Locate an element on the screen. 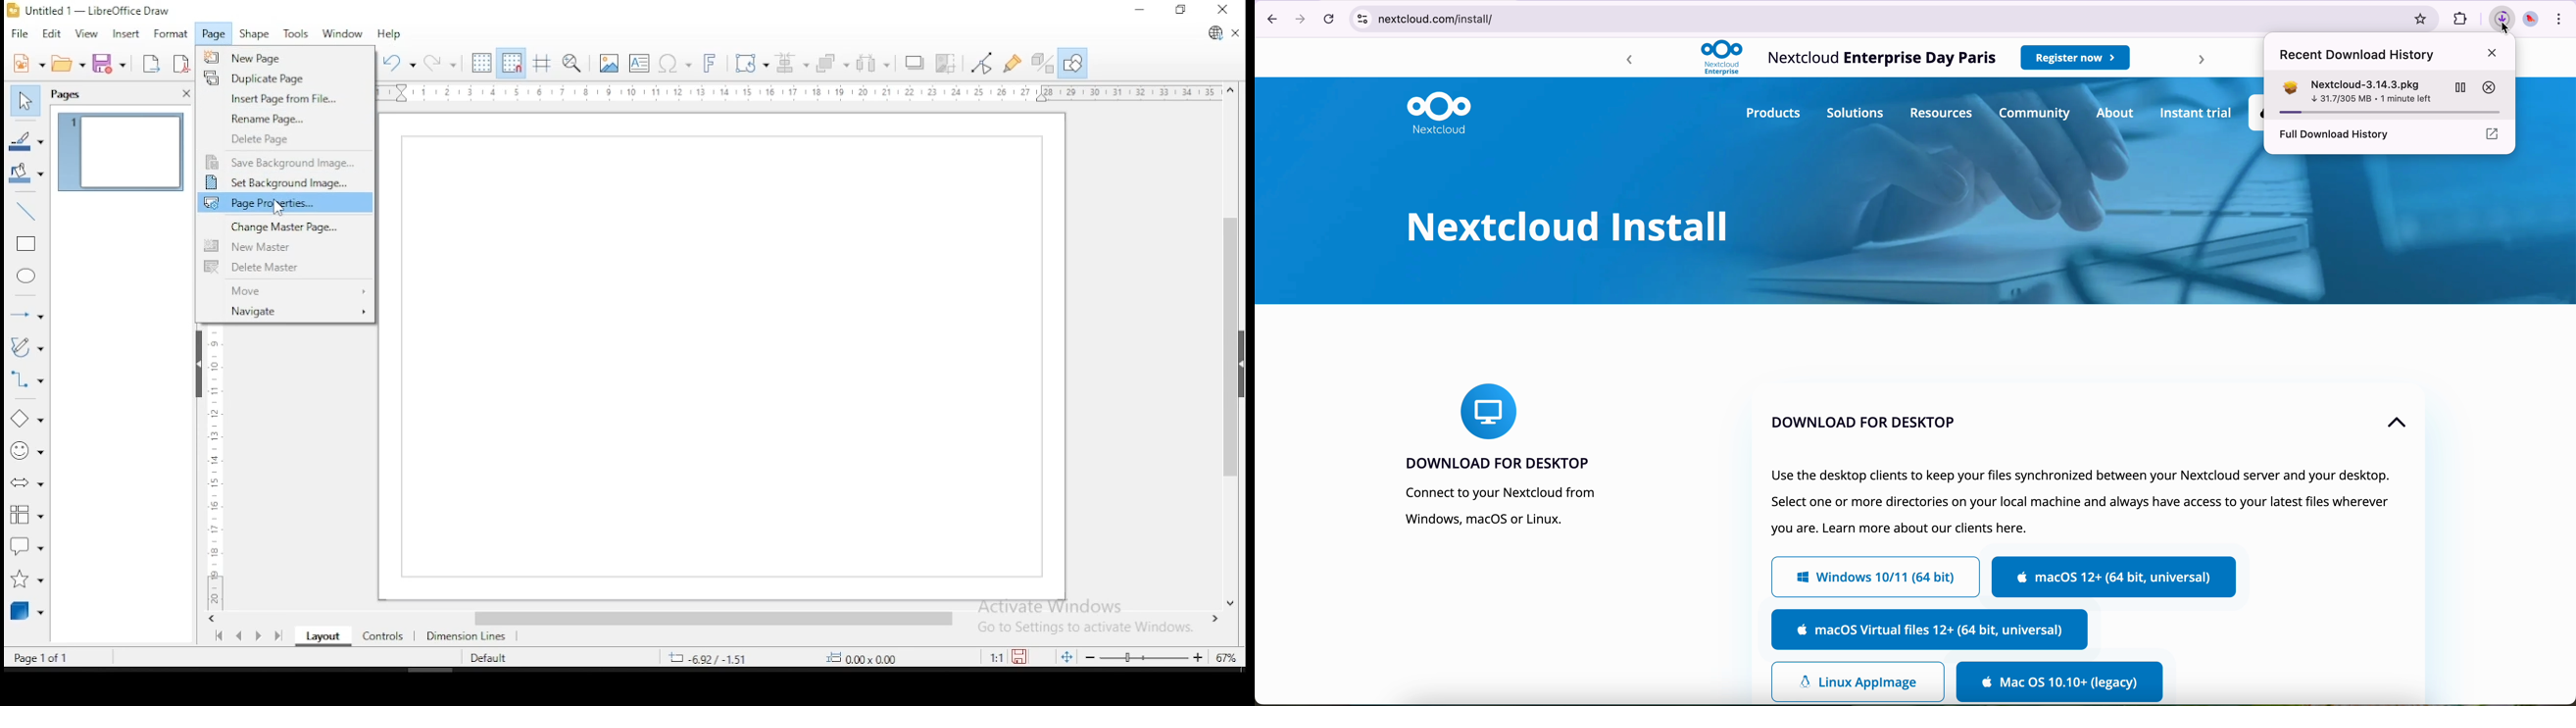 The width and height of the screenshot is (2576, 728). rename page is located at coordinates (286, 120).